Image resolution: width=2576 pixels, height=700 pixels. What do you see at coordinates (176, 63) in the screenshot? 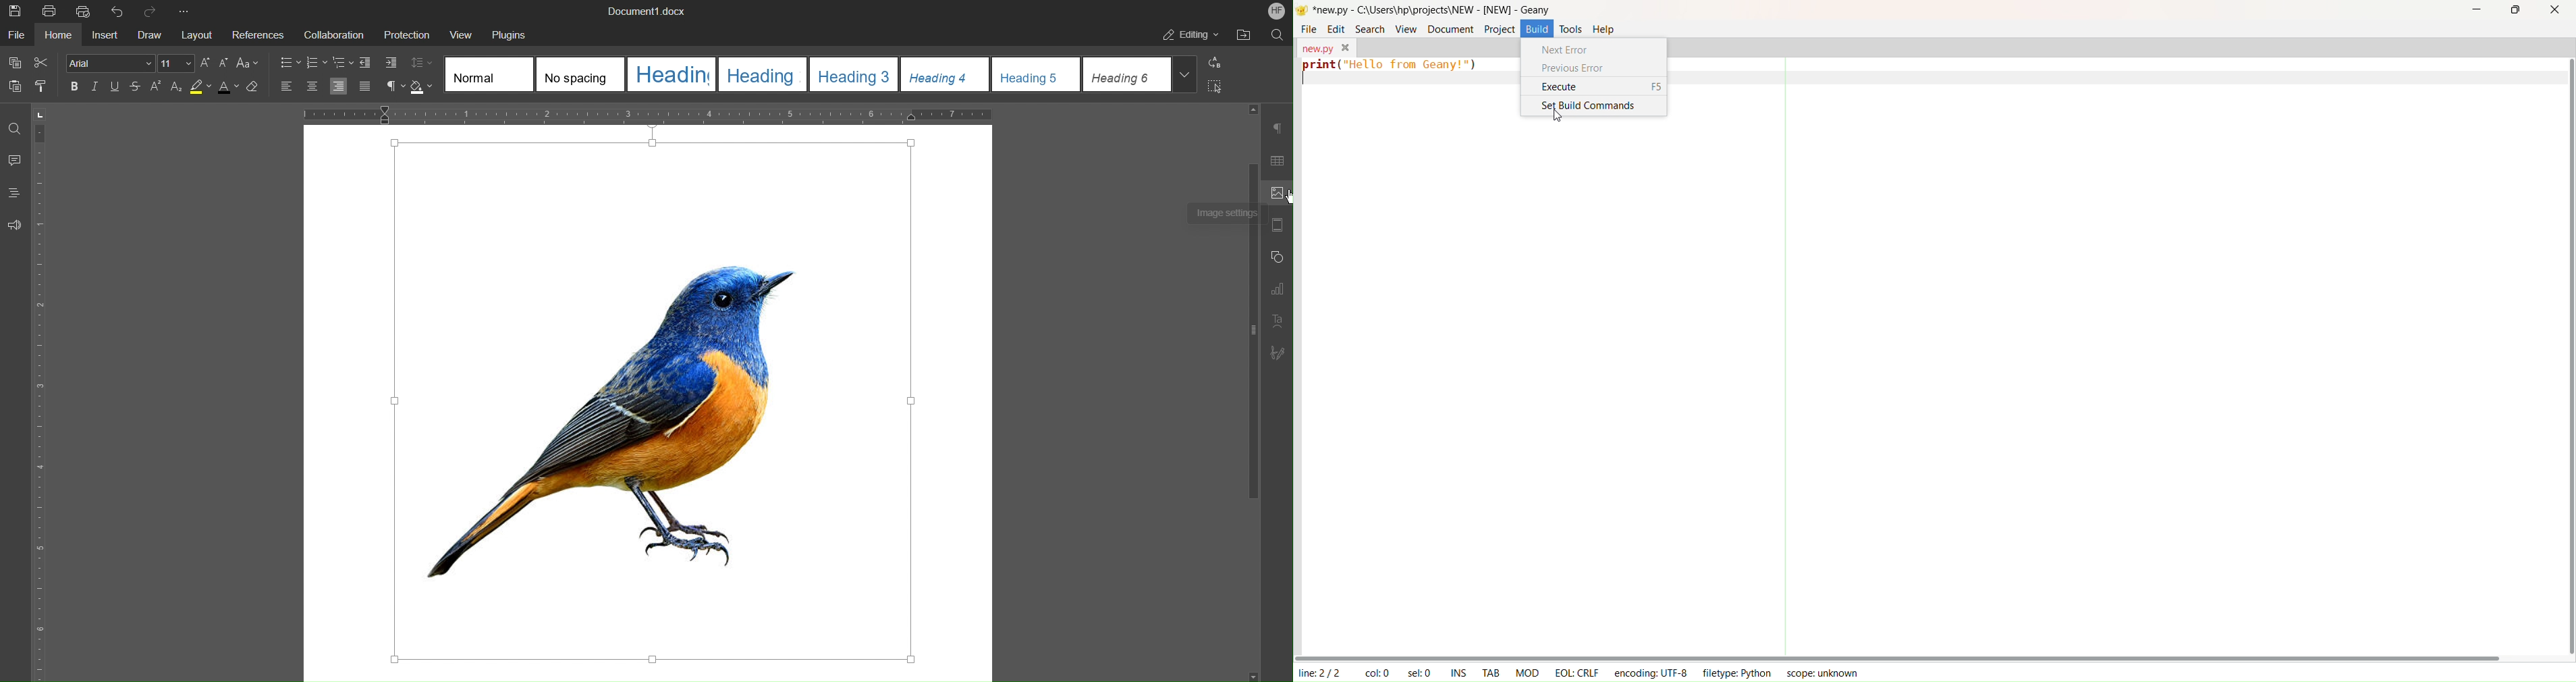
I see `Size` at bounding box center [176, 63].